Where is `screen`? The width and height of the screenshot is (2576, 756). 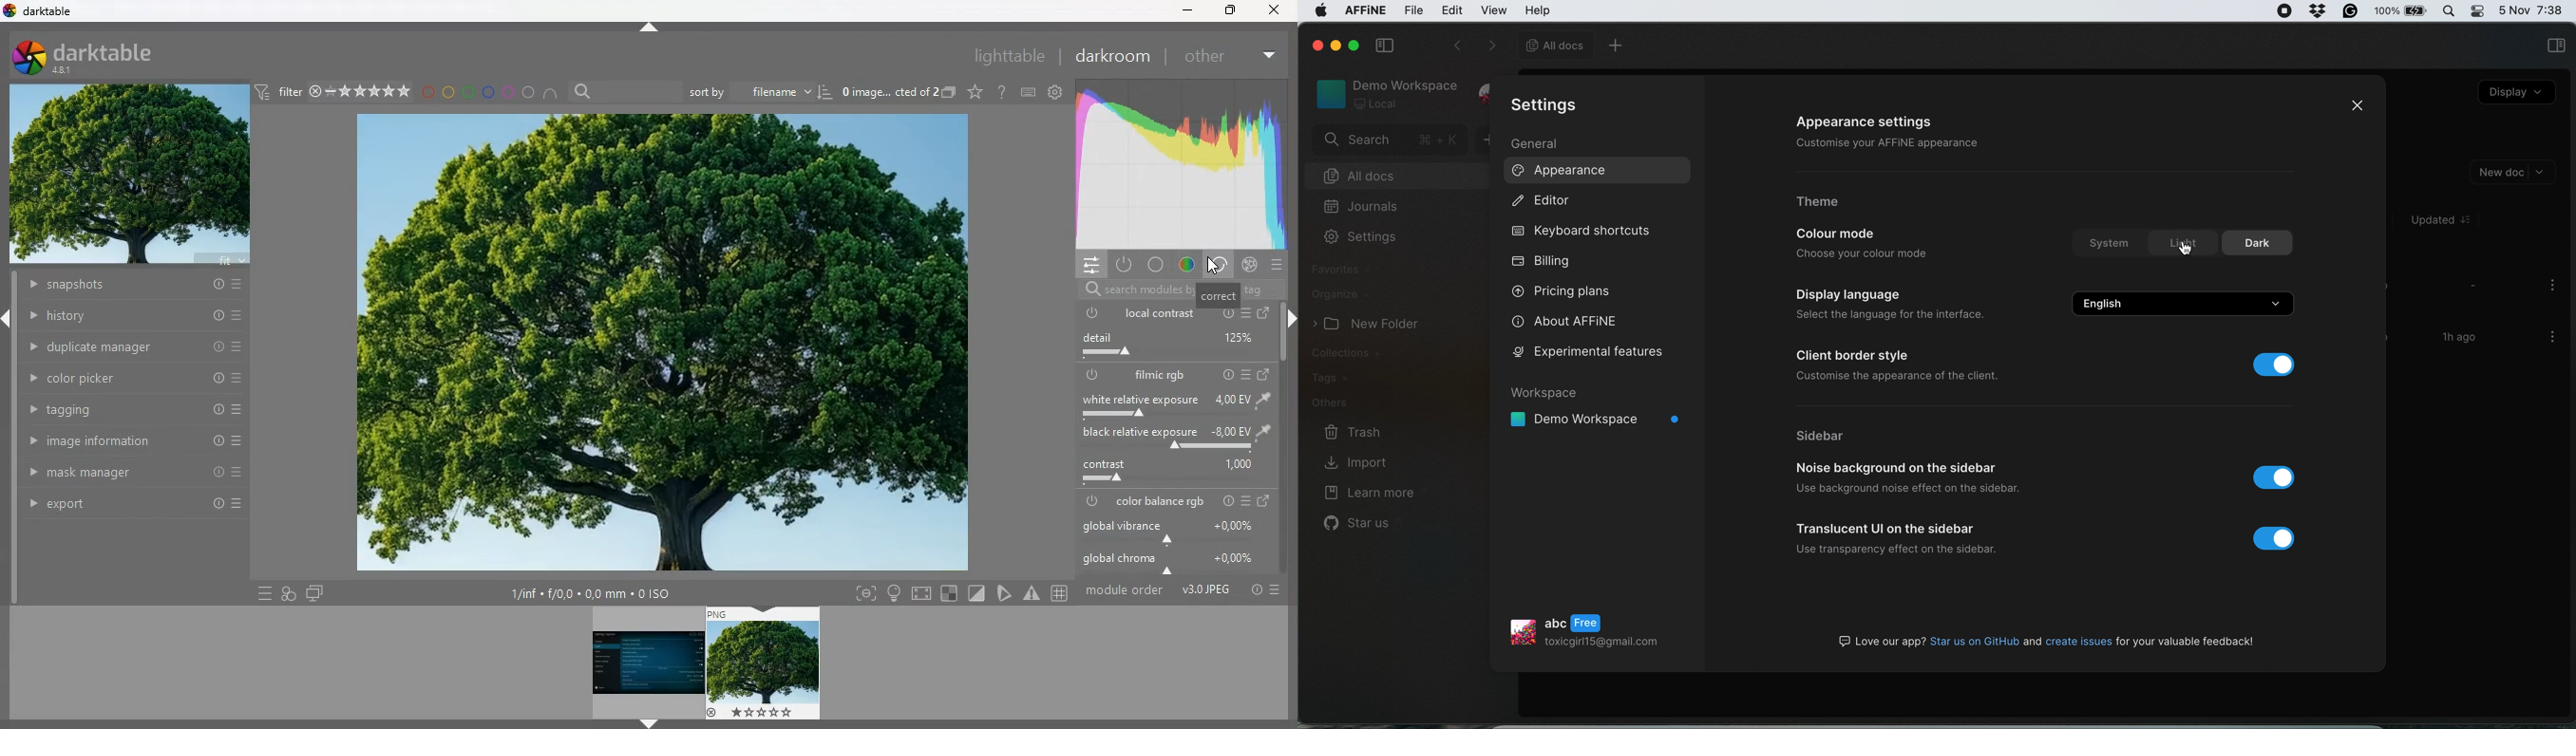 screen is located at coordinates (315, 594).